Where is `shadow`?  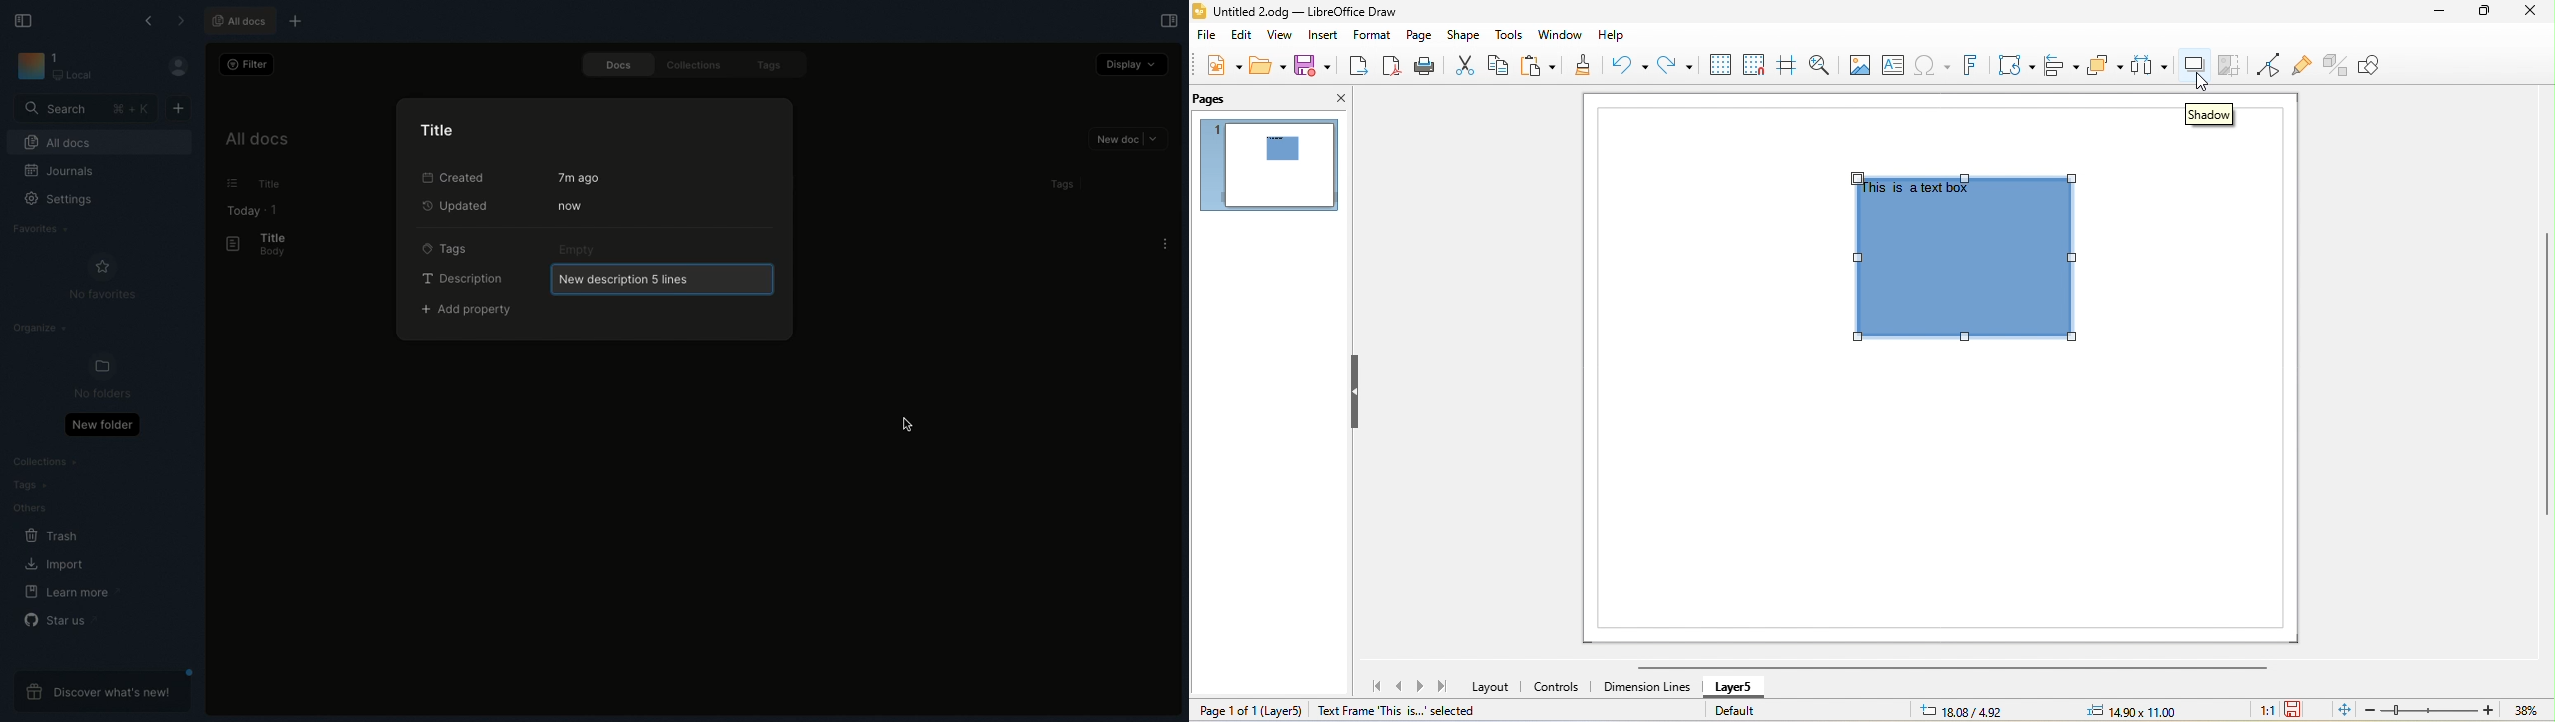 shadow is located at coordinates (2211, 116).